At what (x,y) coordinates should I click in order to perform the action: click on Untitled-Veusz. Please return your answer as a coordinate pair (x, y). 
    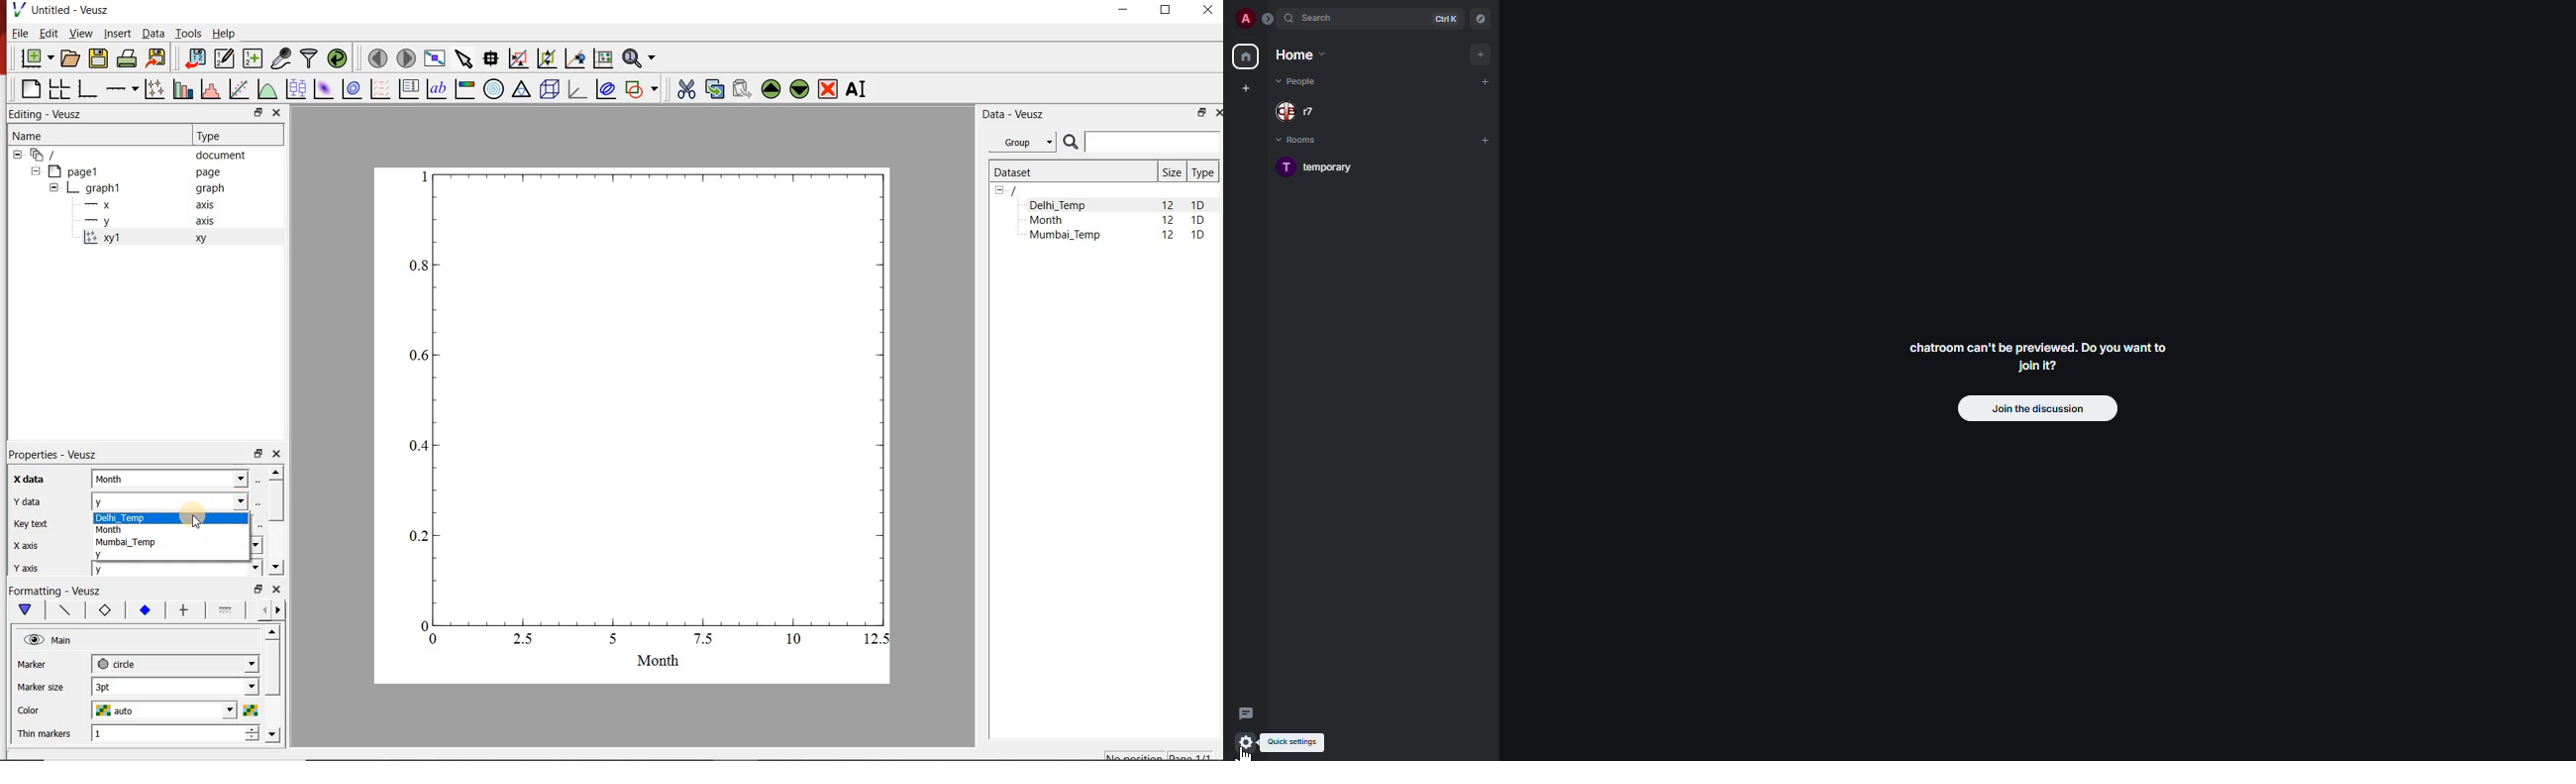
    Looking at the image, I should click on (65, 9).